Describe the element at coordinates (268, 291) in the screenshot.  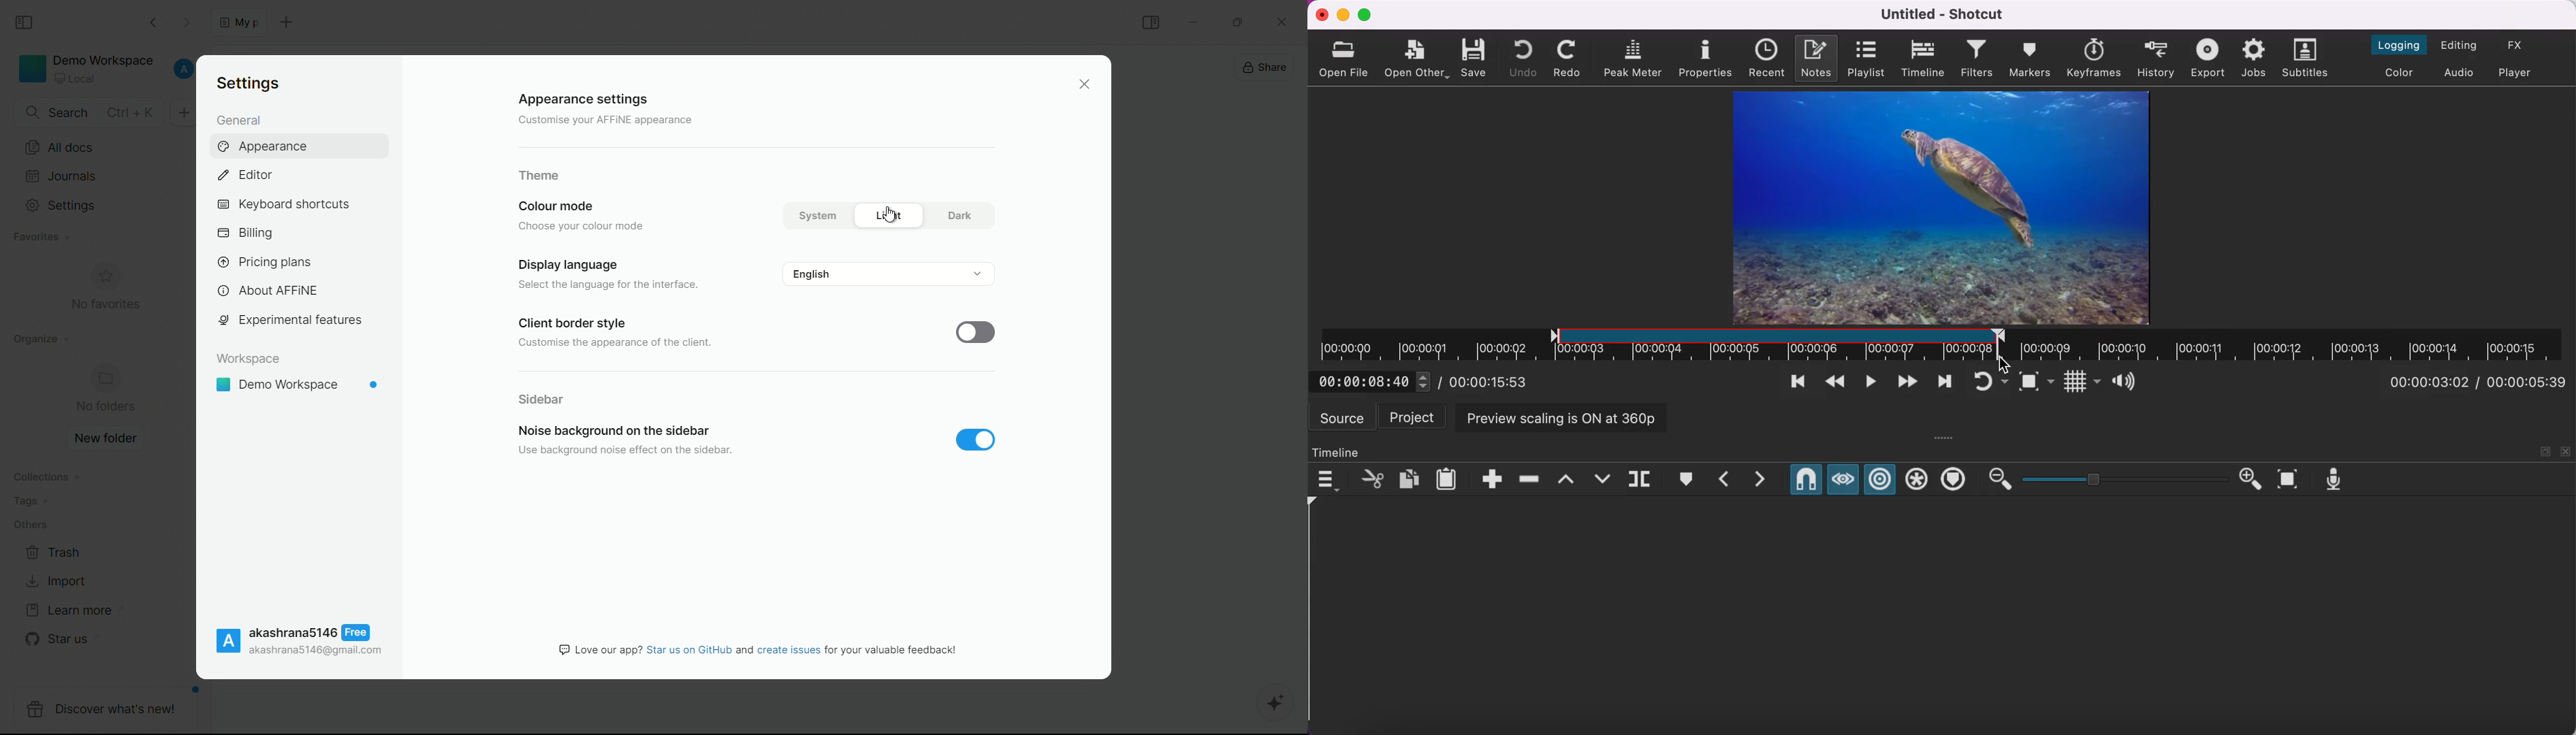
I see `about affine` at that location.